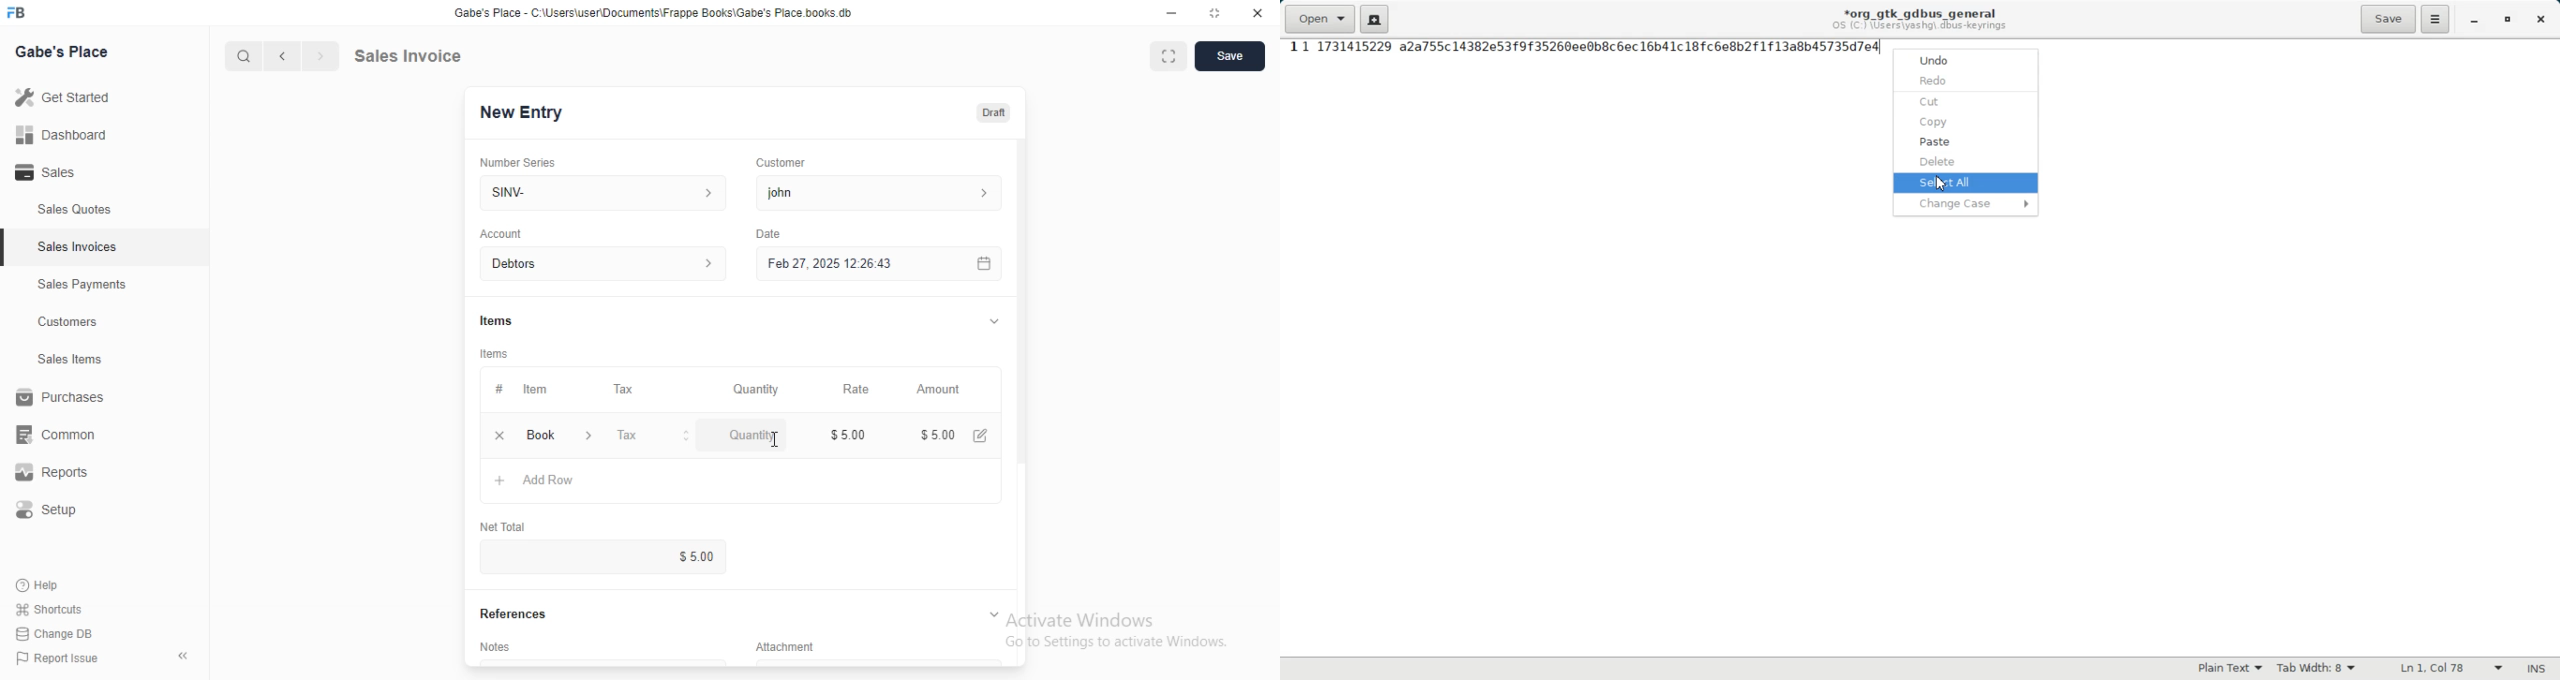 The width and height of the screenshot is (2576, 700). Describe the element at coordinates (1169, 14) in the screenshot. I see `Minimize` at that location.